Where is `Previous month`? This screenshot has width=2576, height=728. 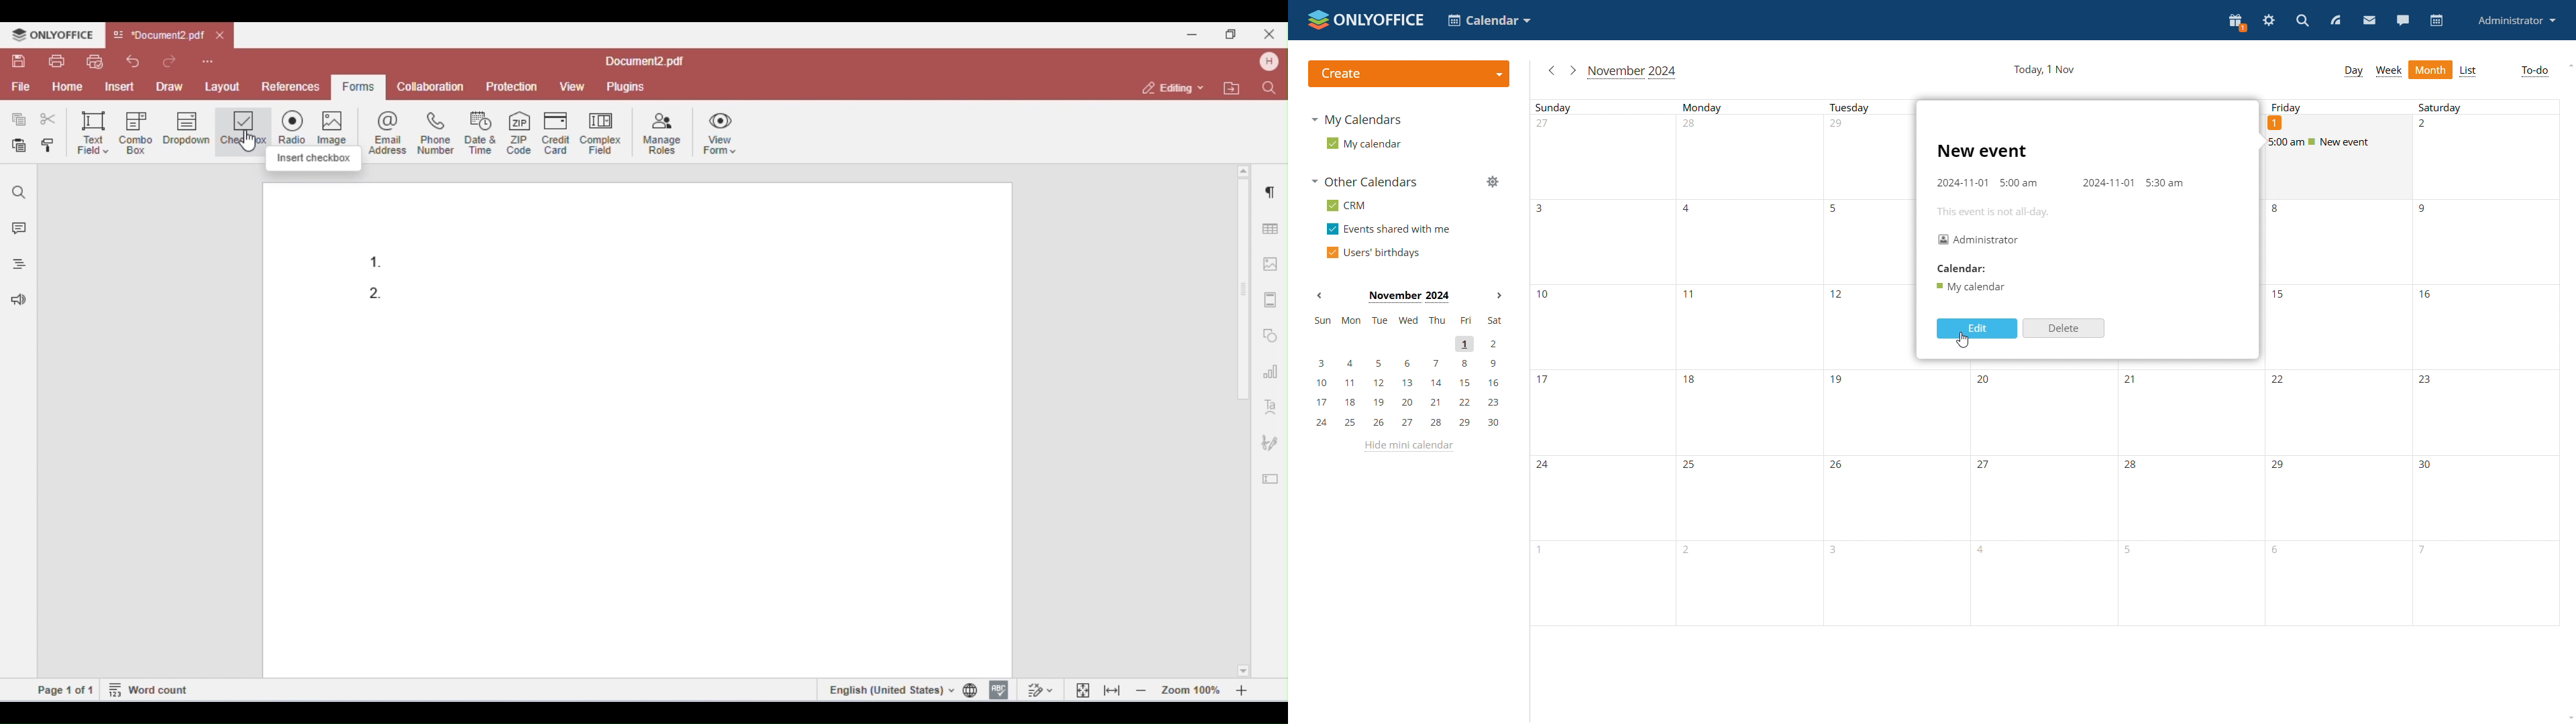
Previous month is located at coordinates (1320, 295).